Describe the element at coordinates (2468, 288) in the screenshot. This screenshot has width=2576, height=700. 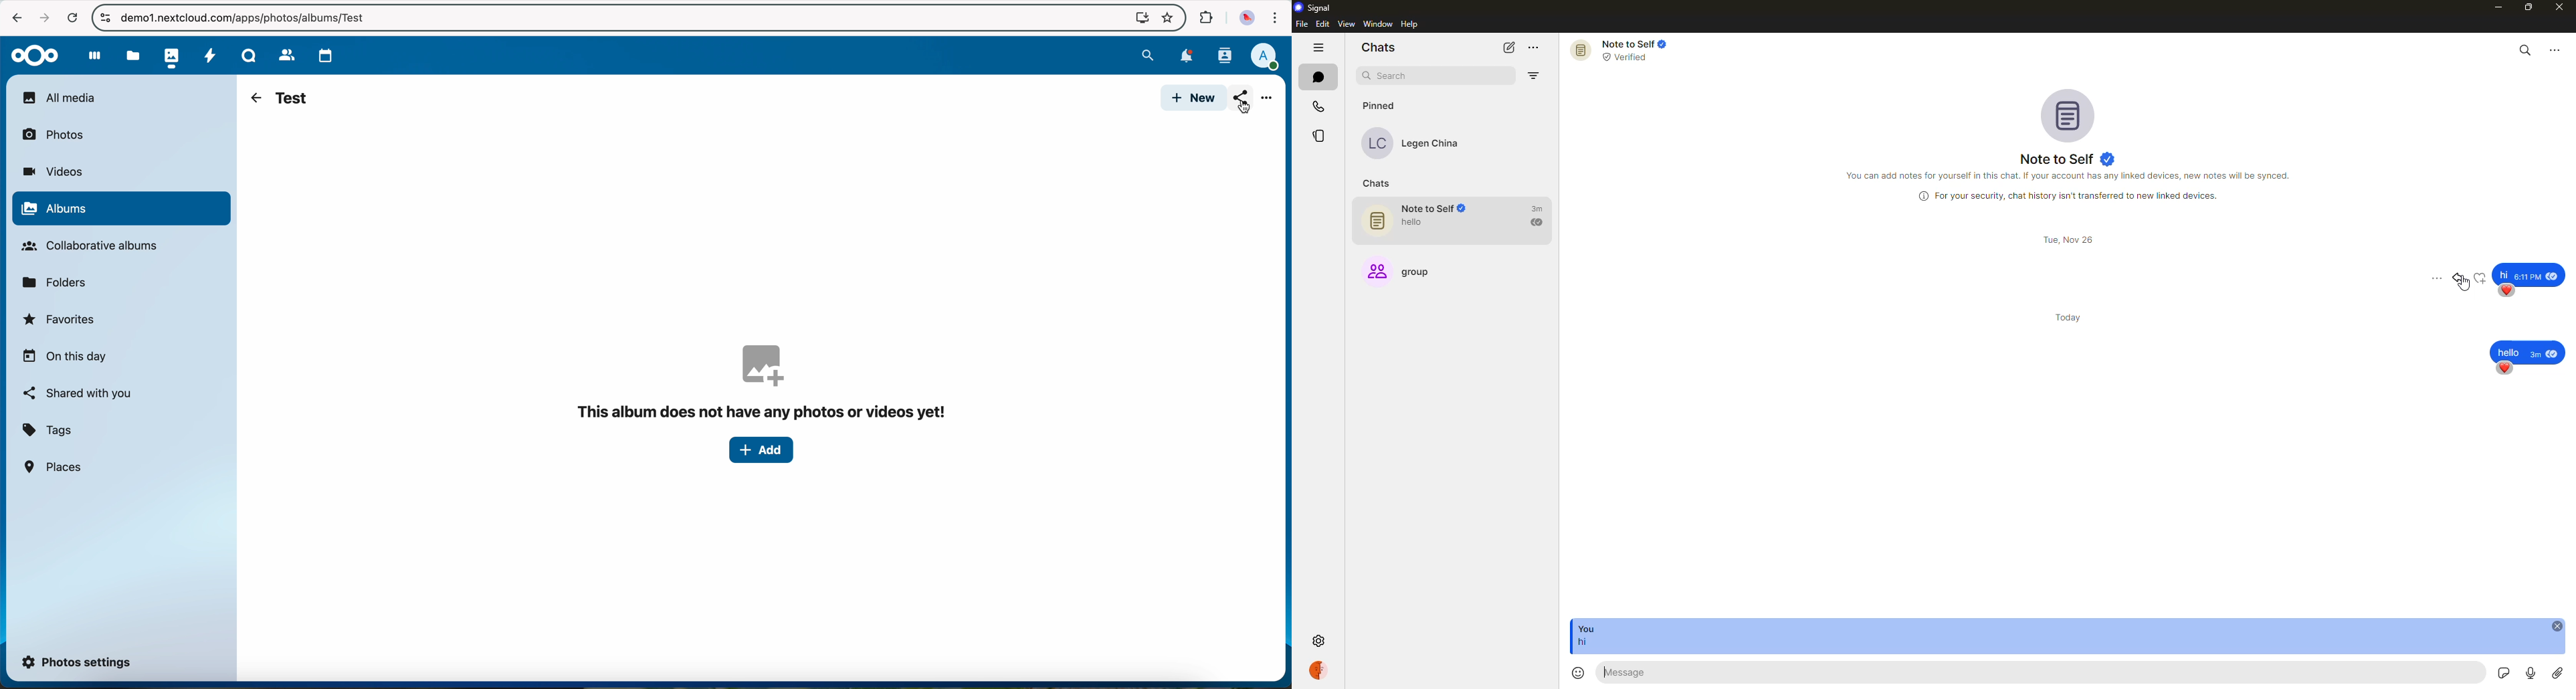
I see `cursor` at that location.